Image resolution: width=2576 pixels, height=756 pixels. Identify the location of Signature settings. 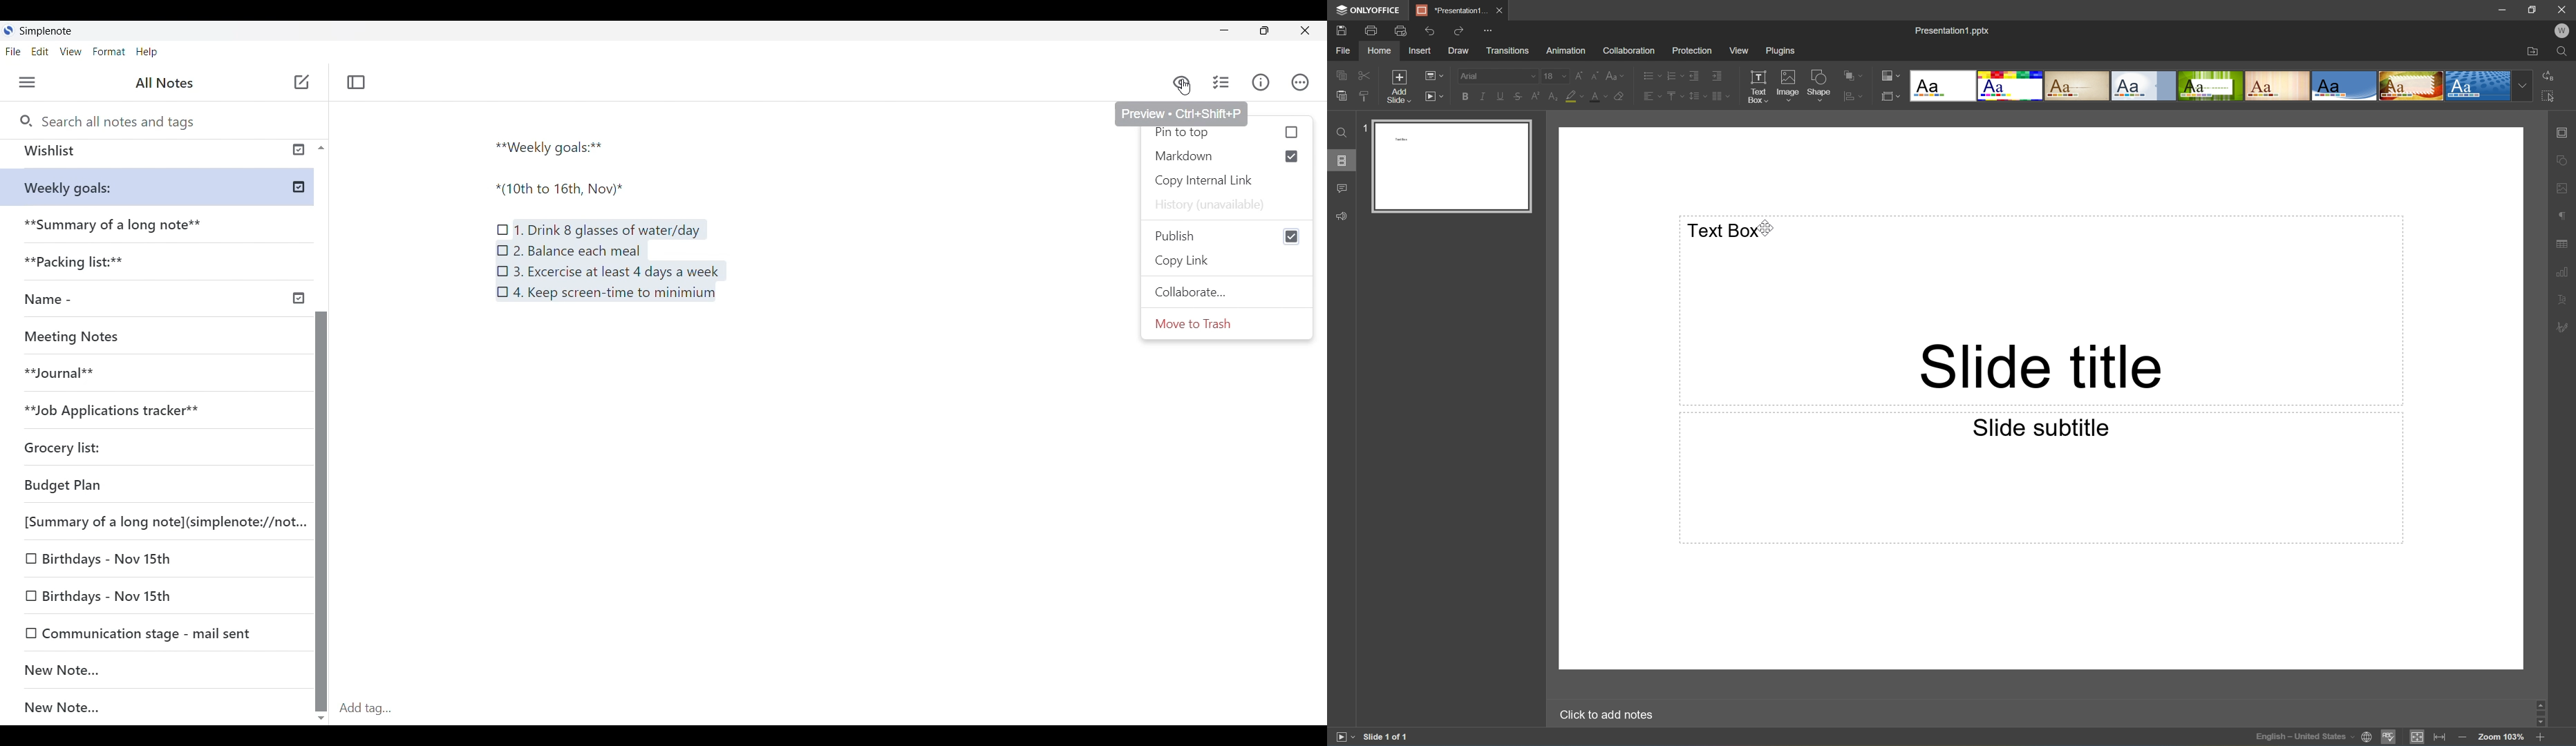
(2565, 326).